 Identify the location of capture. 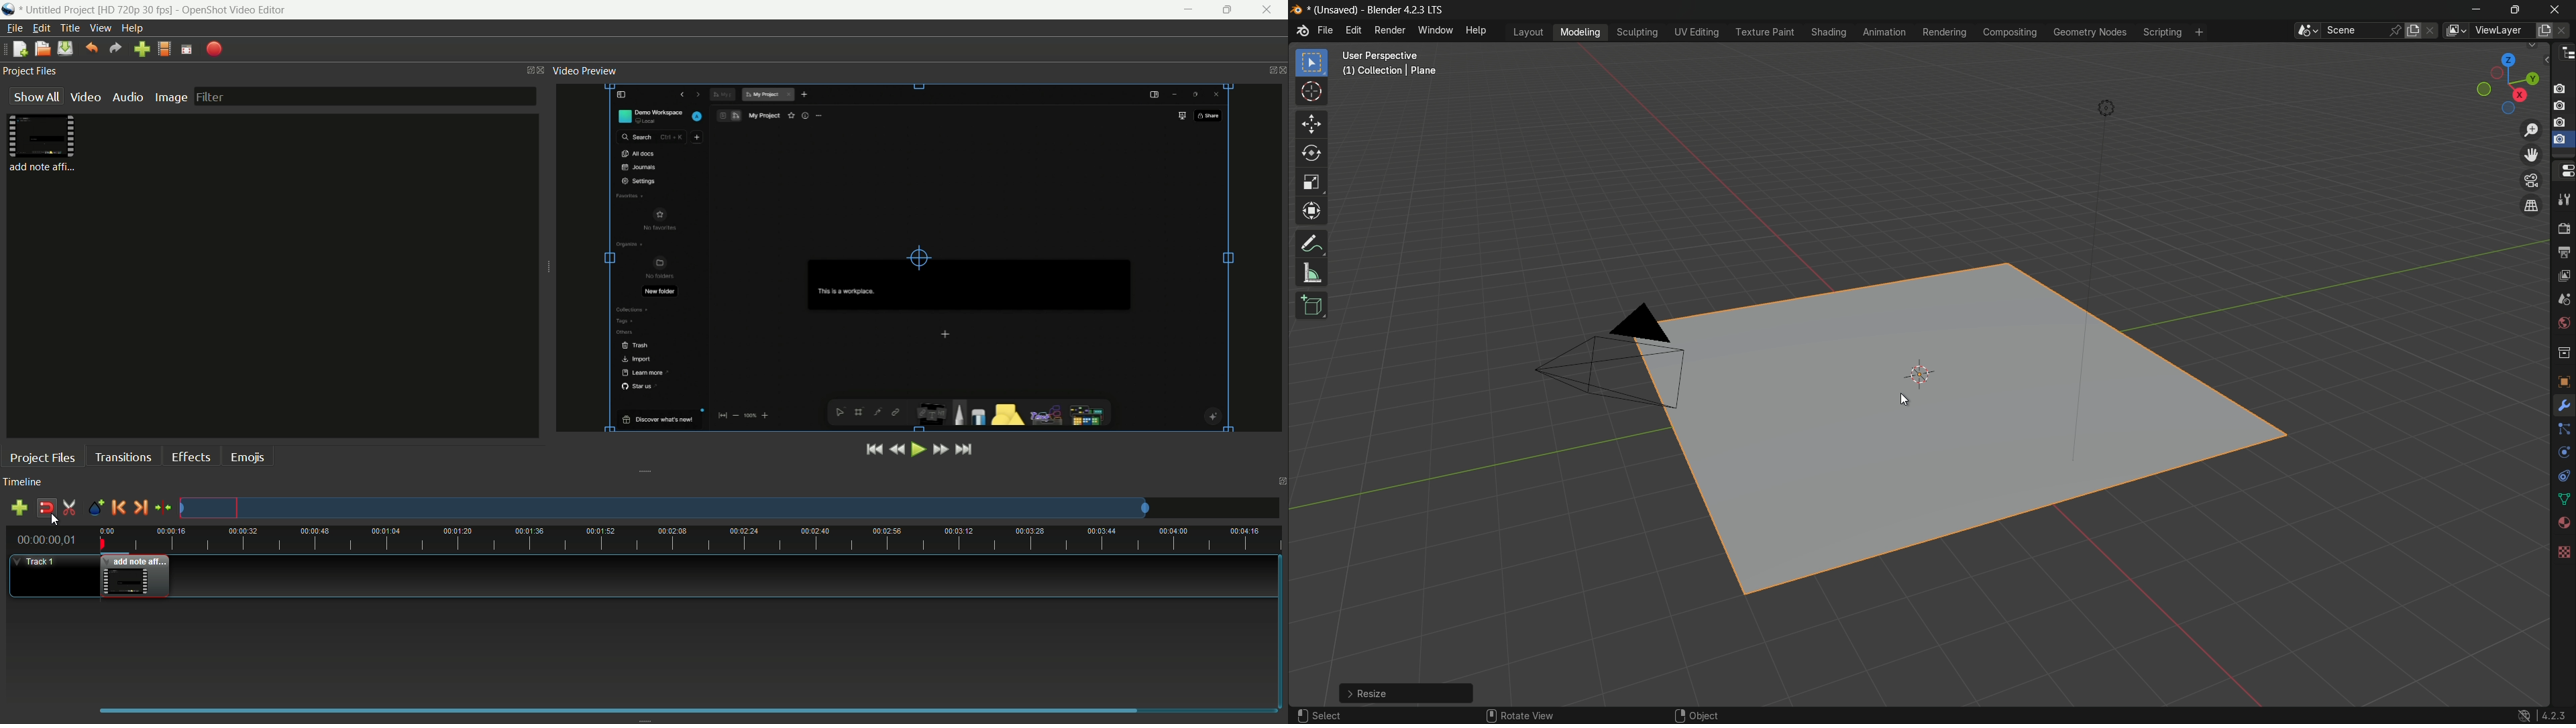
(2561, 122).